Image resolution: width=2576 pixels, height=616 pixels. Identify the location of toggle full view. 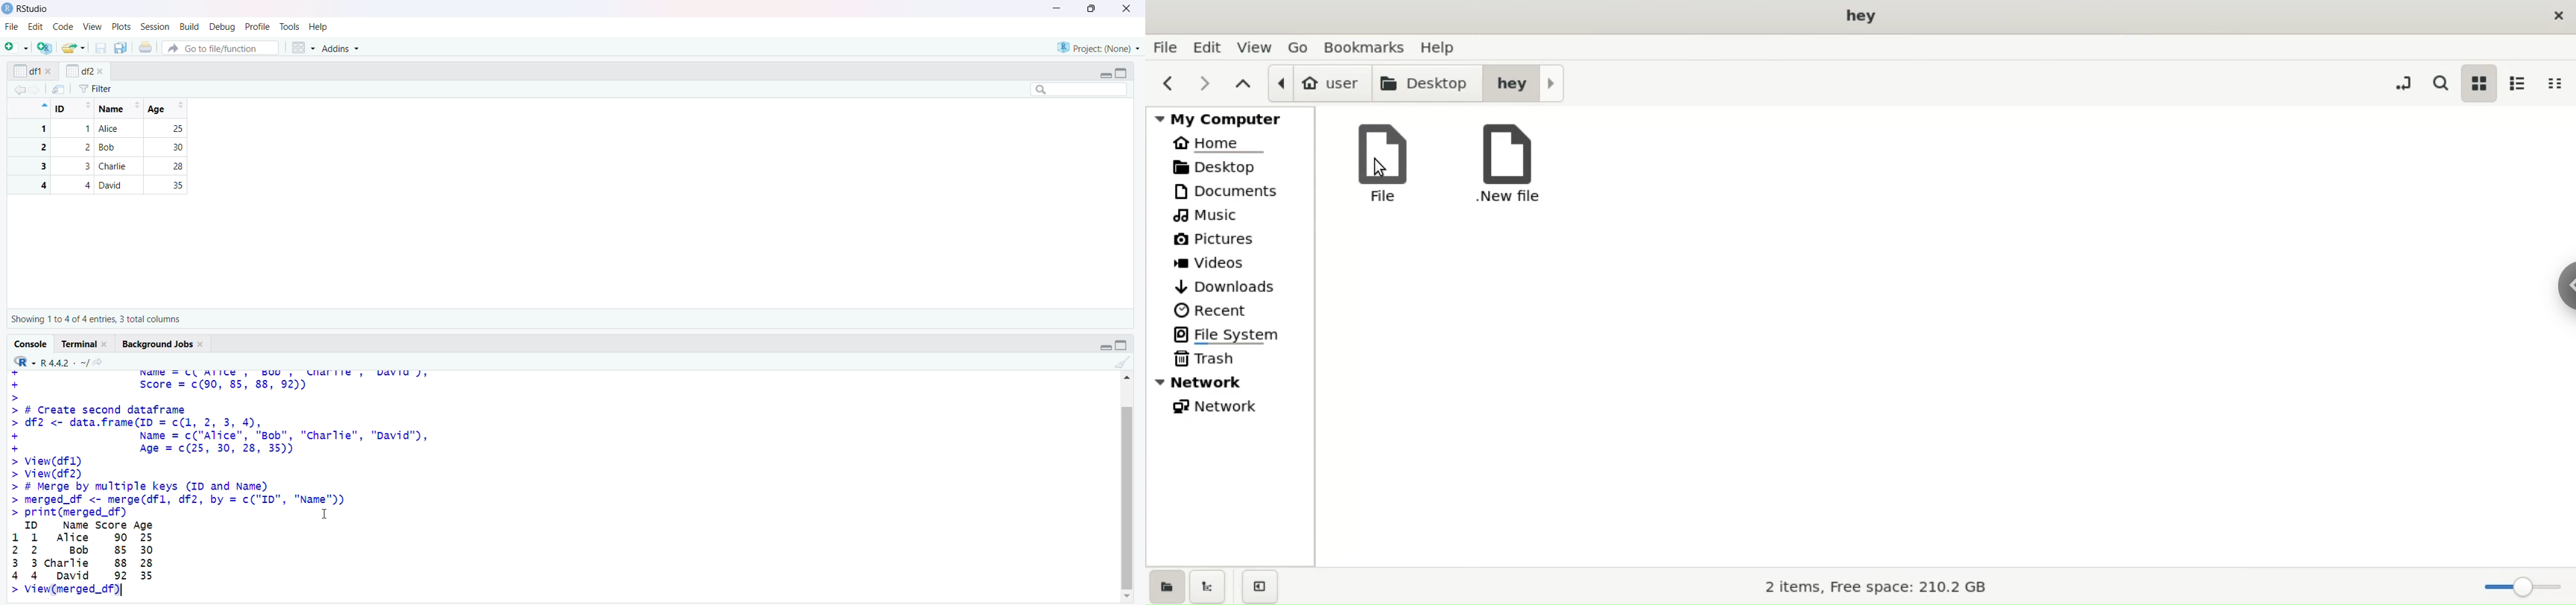
(1121, 73).